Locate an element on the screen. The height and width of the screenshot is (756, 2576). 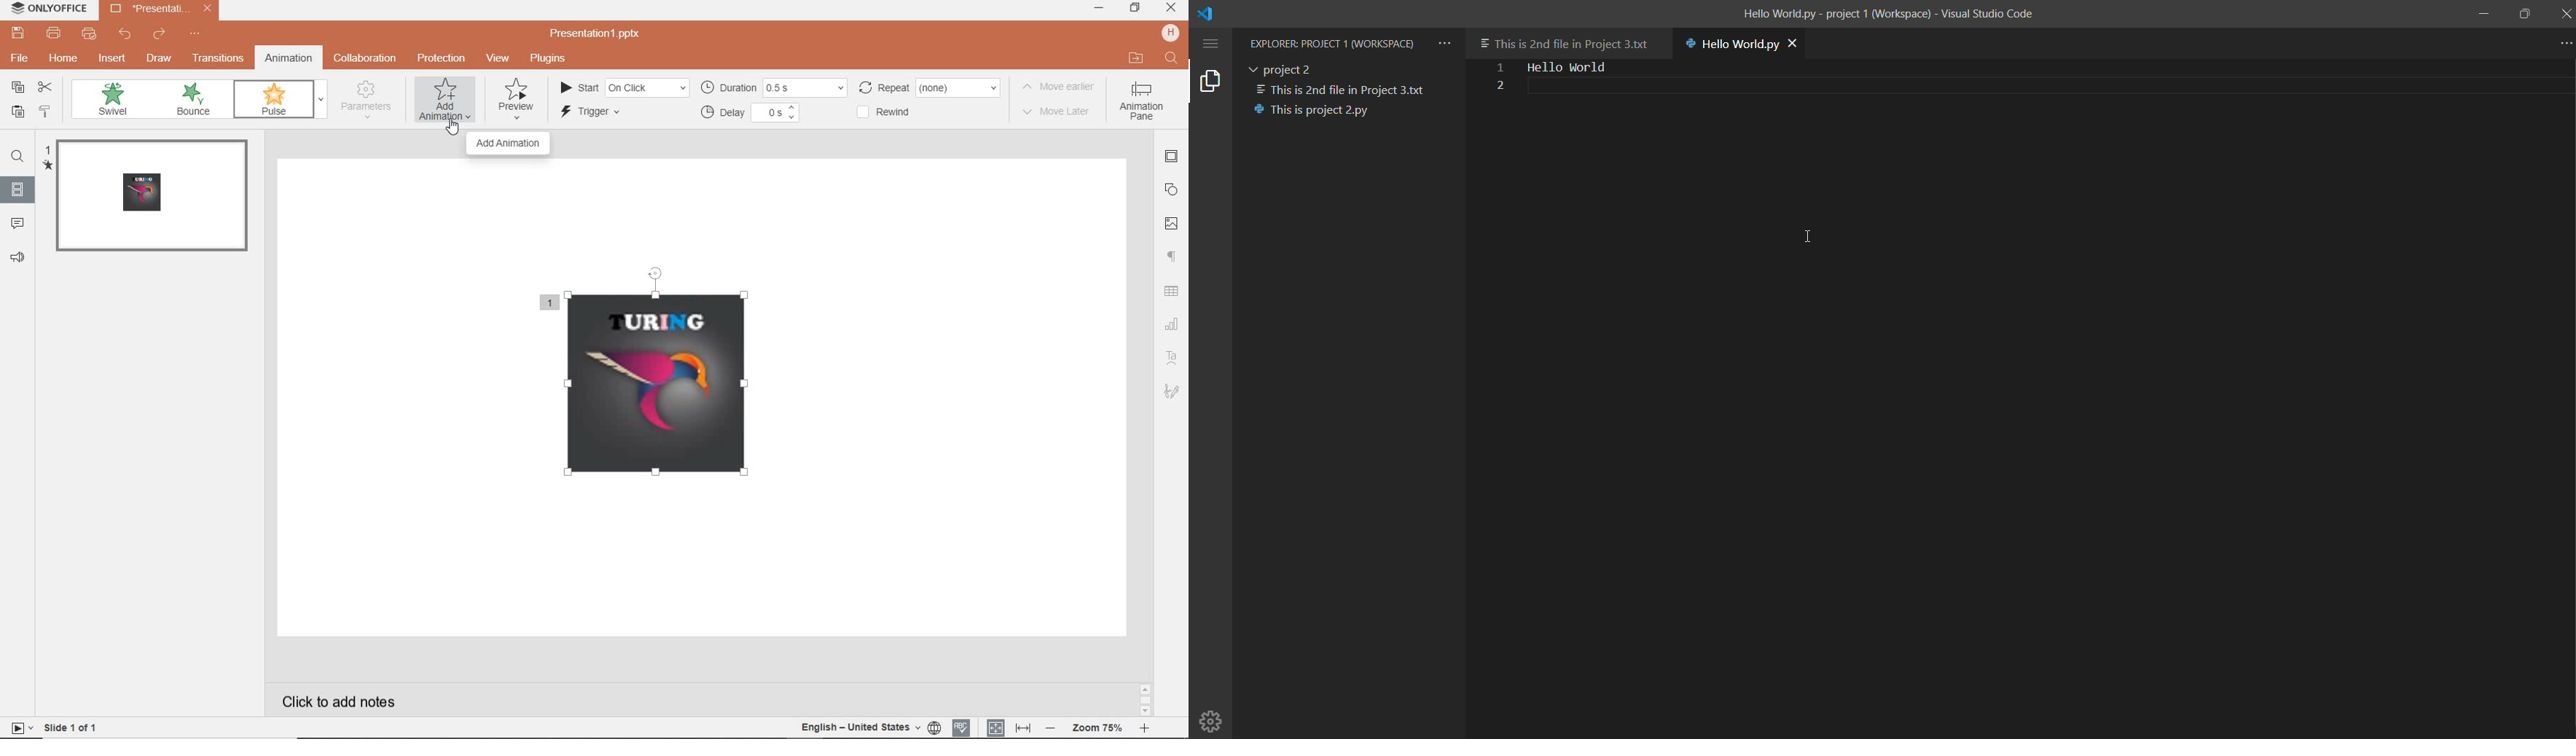
text art is located at coordinates (1173, 358).